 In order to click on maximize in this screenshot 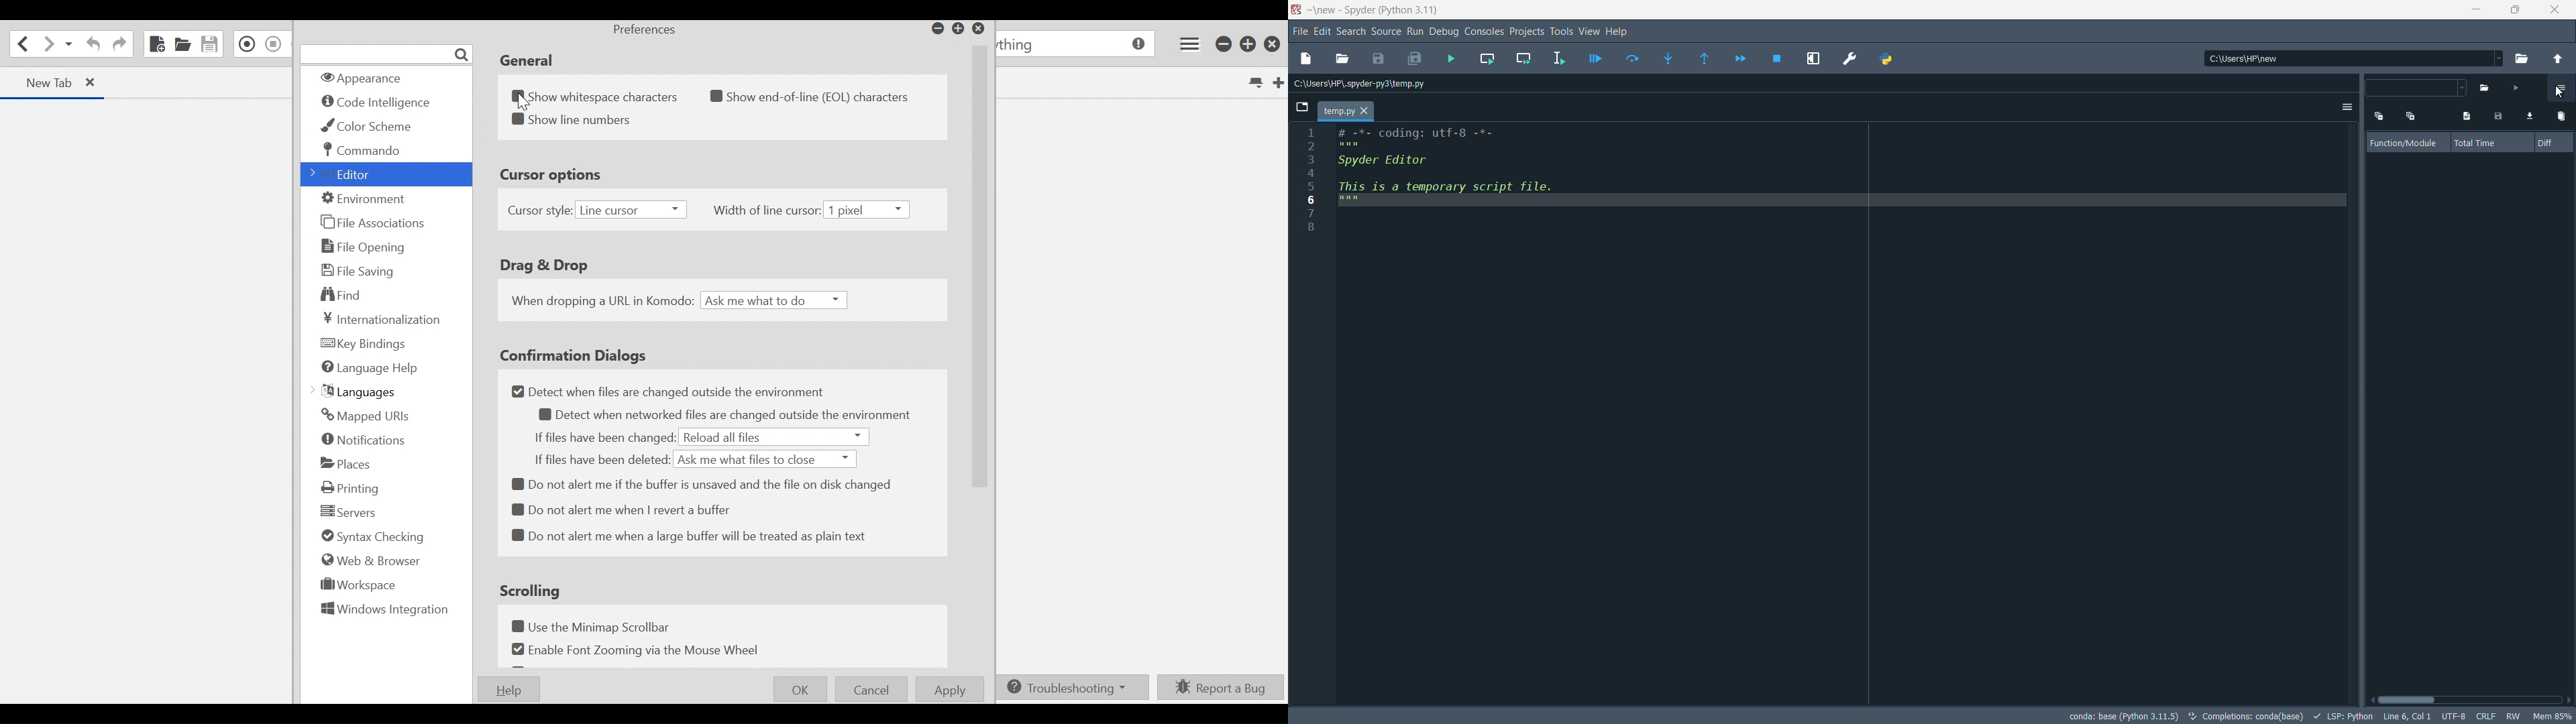, I will do `click(2514, 10)`.